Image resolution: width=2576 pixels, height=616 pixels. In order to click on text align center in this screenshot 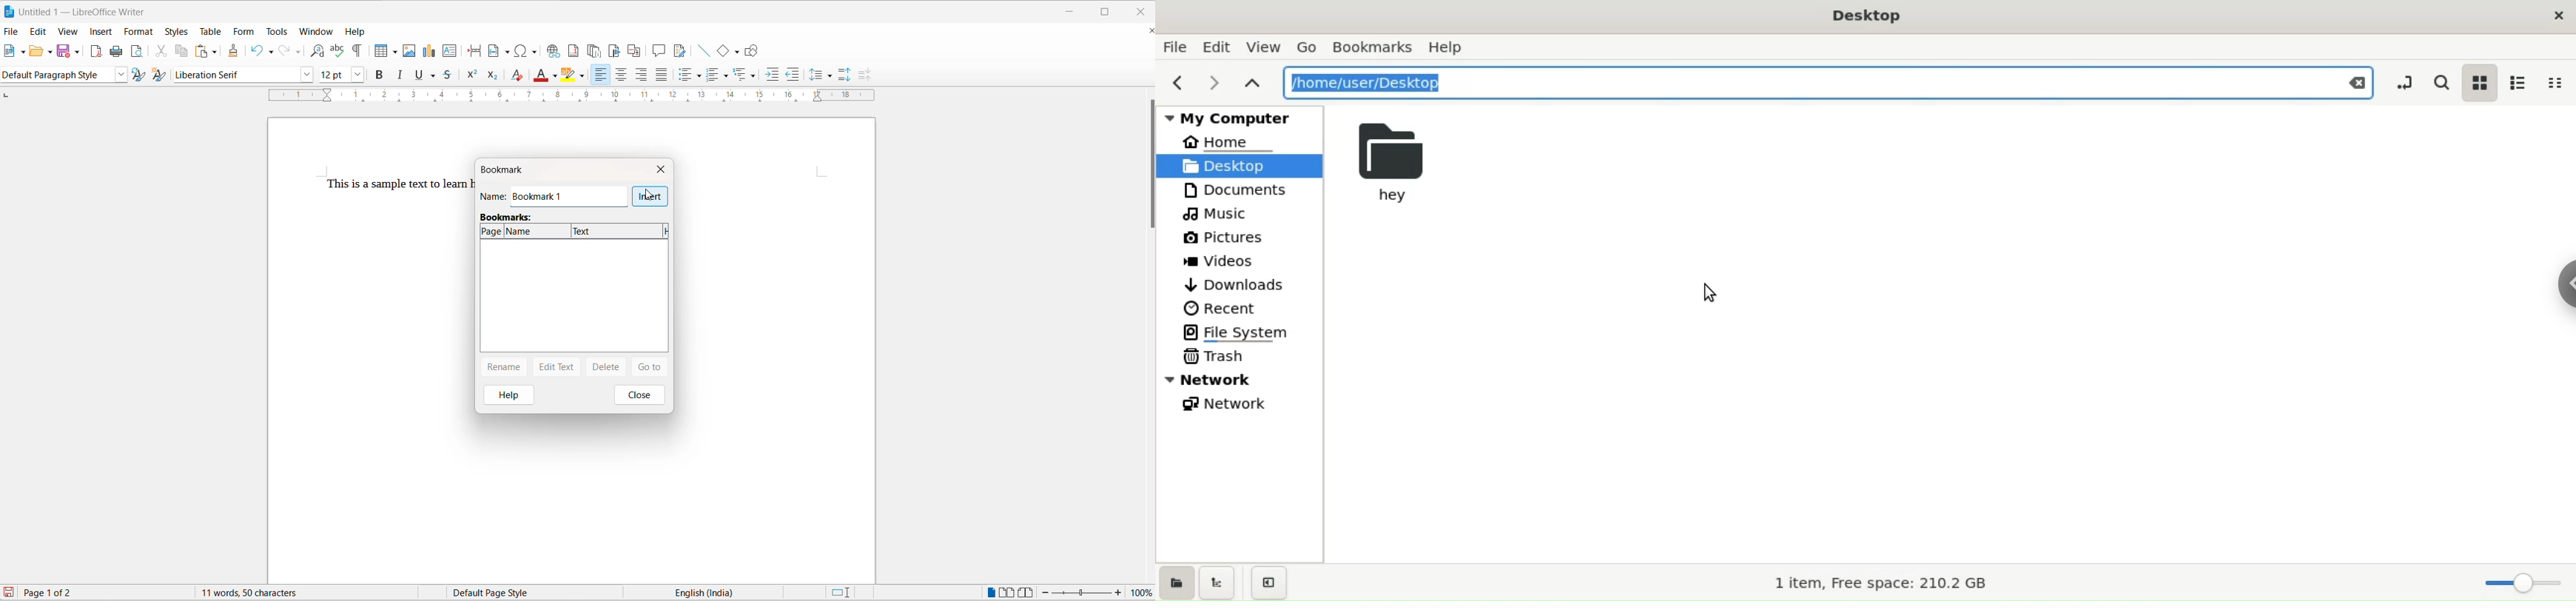, I will do `click(622, 75)`.